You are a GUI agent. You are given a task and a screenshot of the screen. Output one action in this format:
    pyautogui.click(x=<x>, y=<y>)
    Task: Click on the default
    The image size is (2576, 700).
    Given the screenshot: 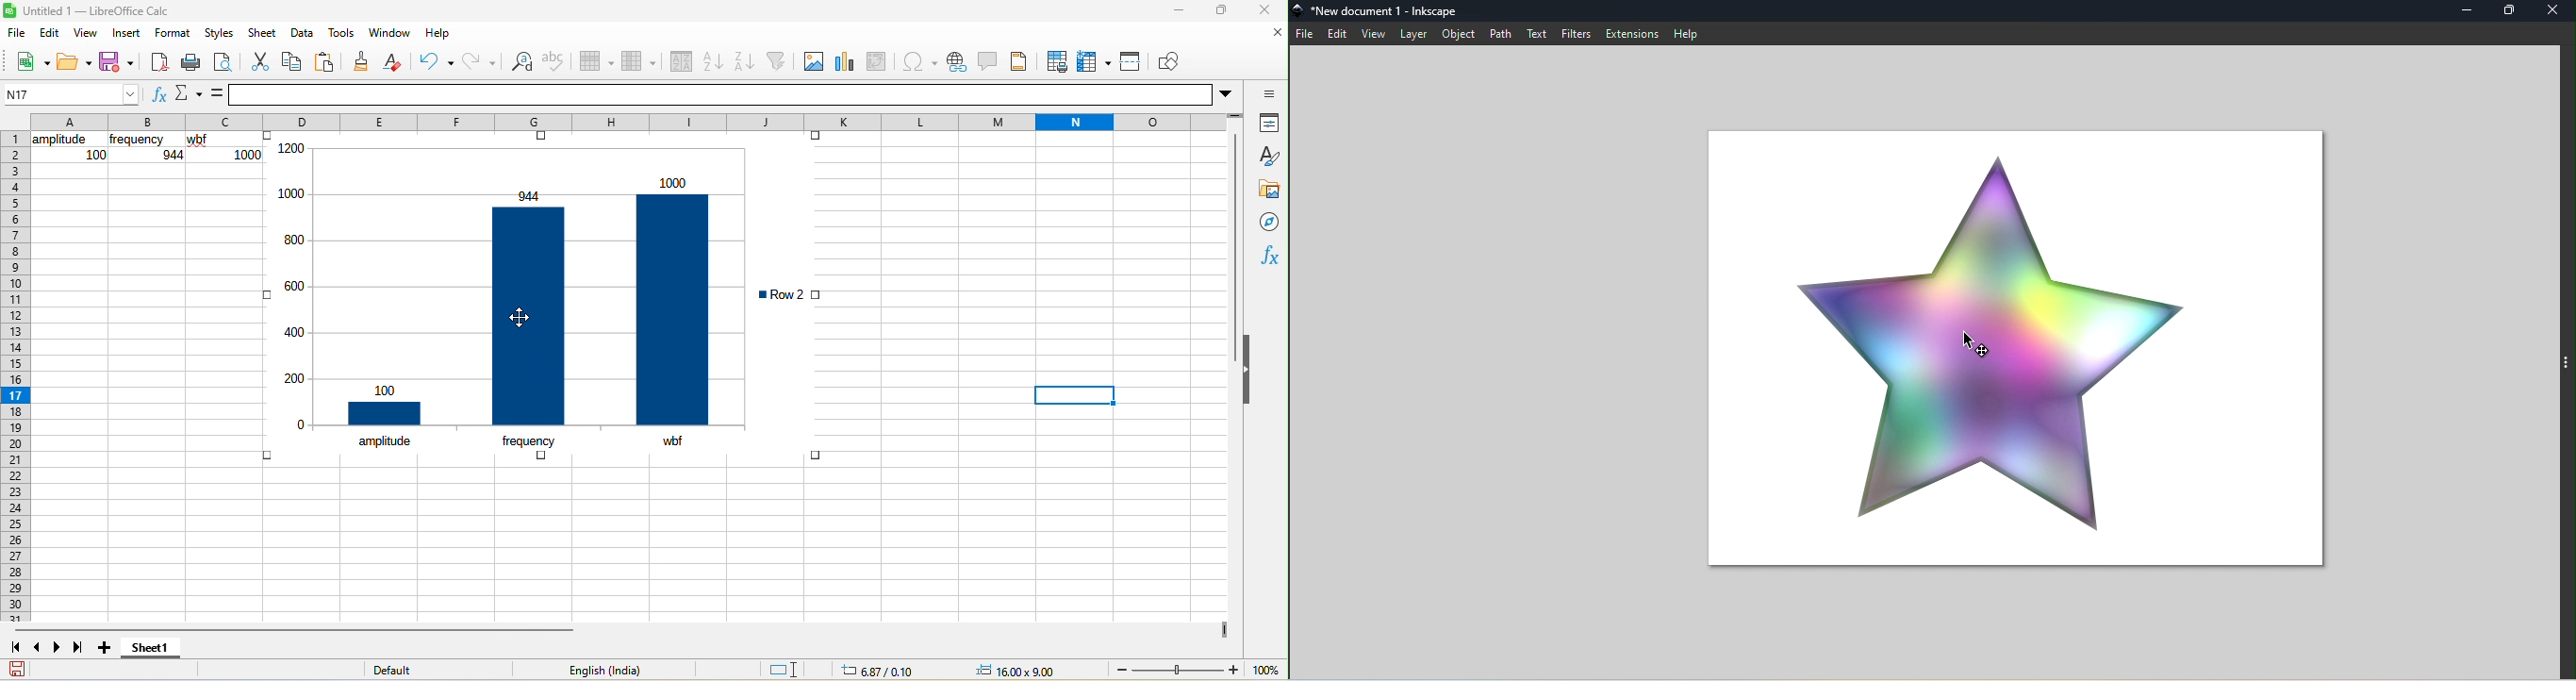 What is the action you would take?
    pyautogui.click(x=405, y=671)
    